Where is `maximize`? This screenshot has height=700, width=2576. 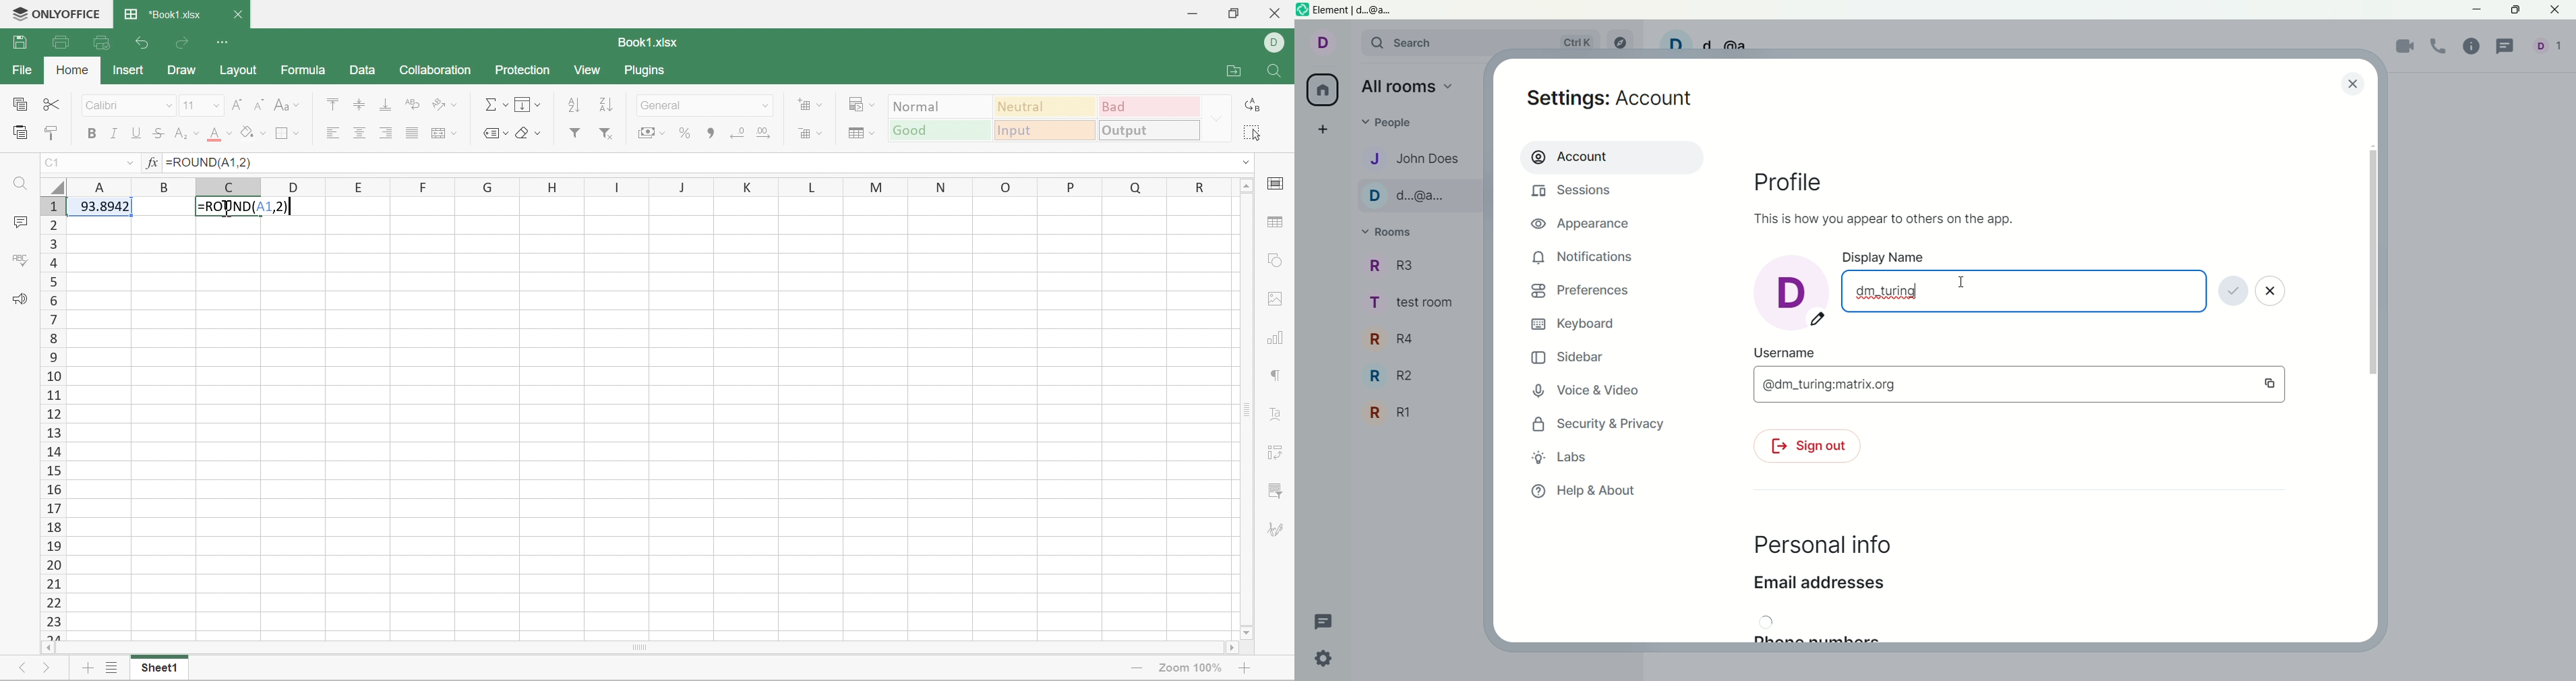 maximize is located at coordinates (2515, 10).